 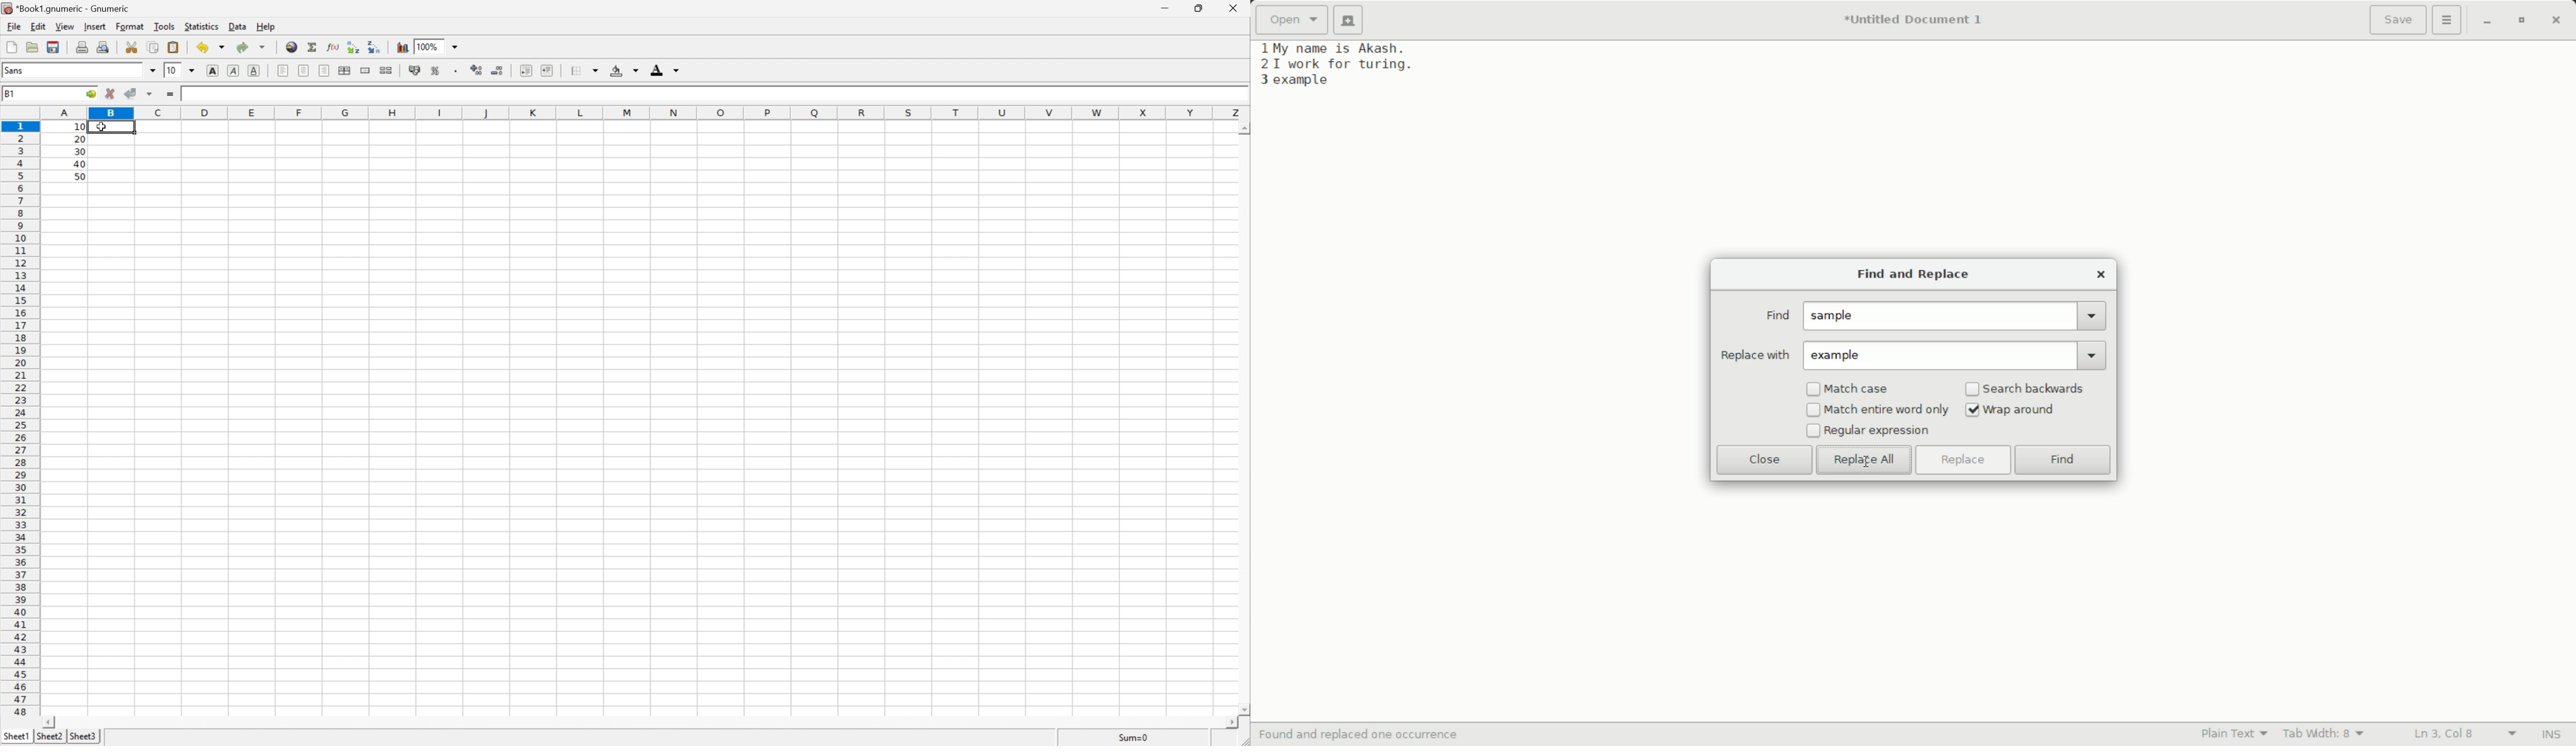 What do you see at coordinates (1776, 316) in the screenshot?
I see `find` at bounding box center [1776, 316].